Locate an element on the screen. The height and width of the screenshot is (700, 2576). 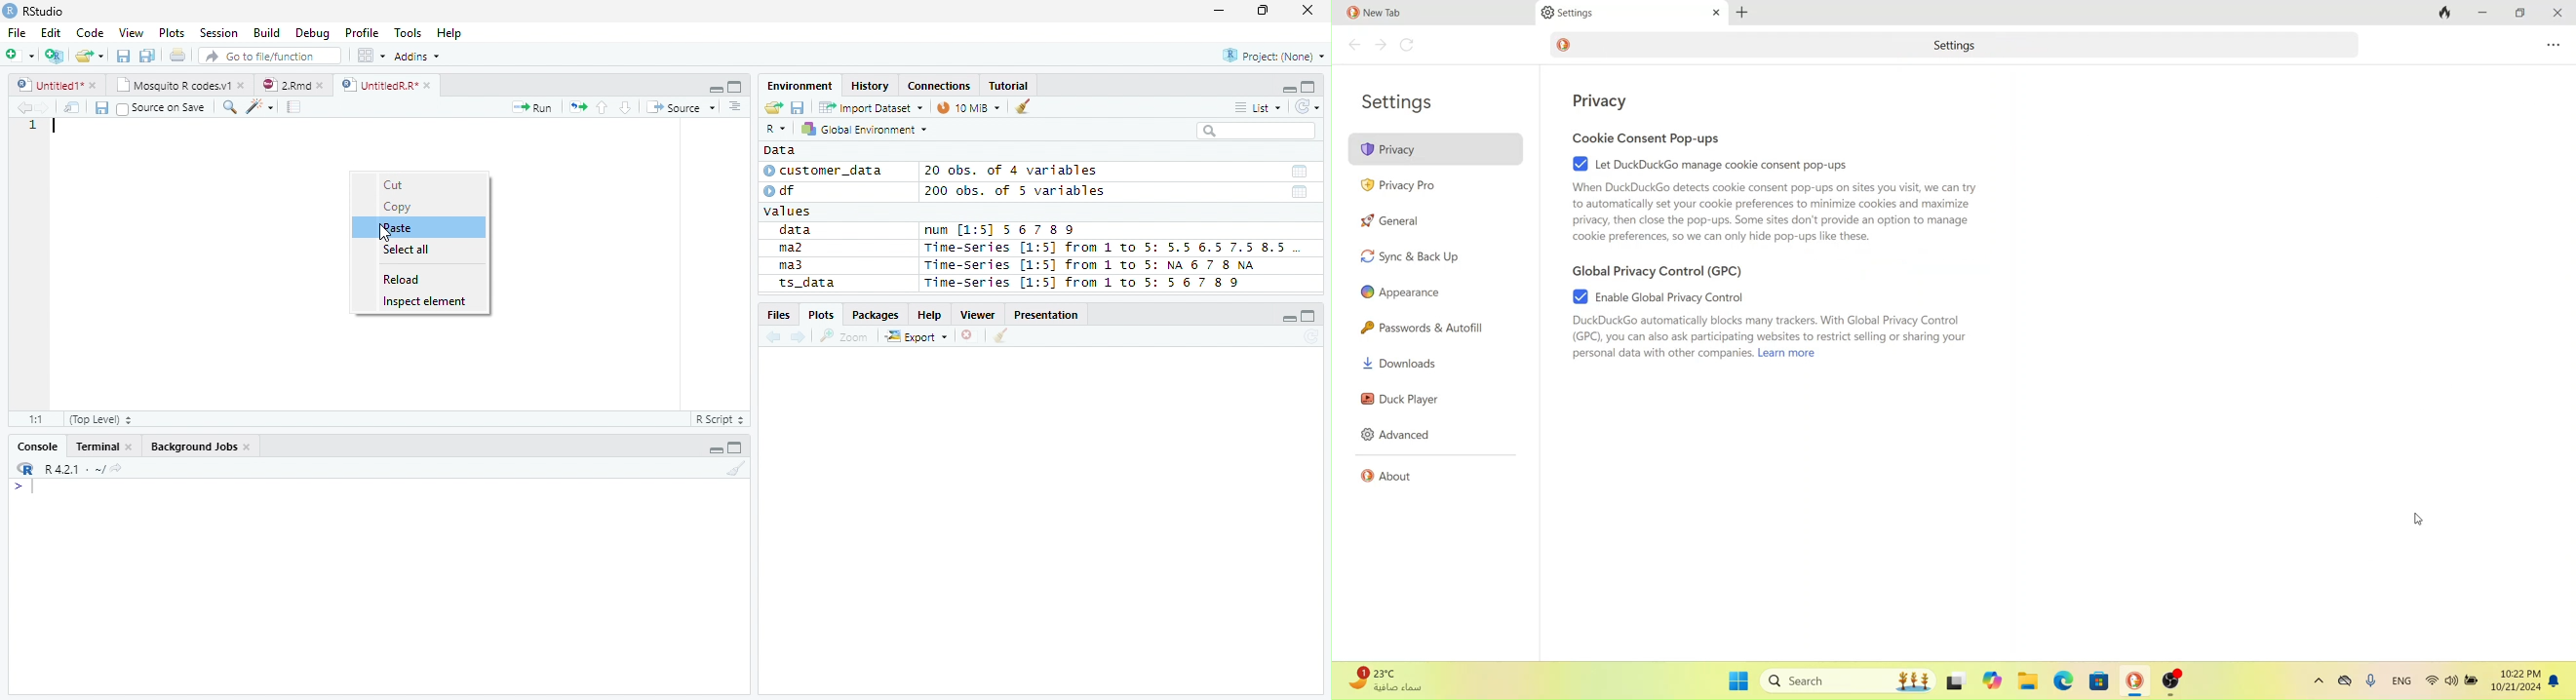
close tab is located at coordinates (1521, 13).